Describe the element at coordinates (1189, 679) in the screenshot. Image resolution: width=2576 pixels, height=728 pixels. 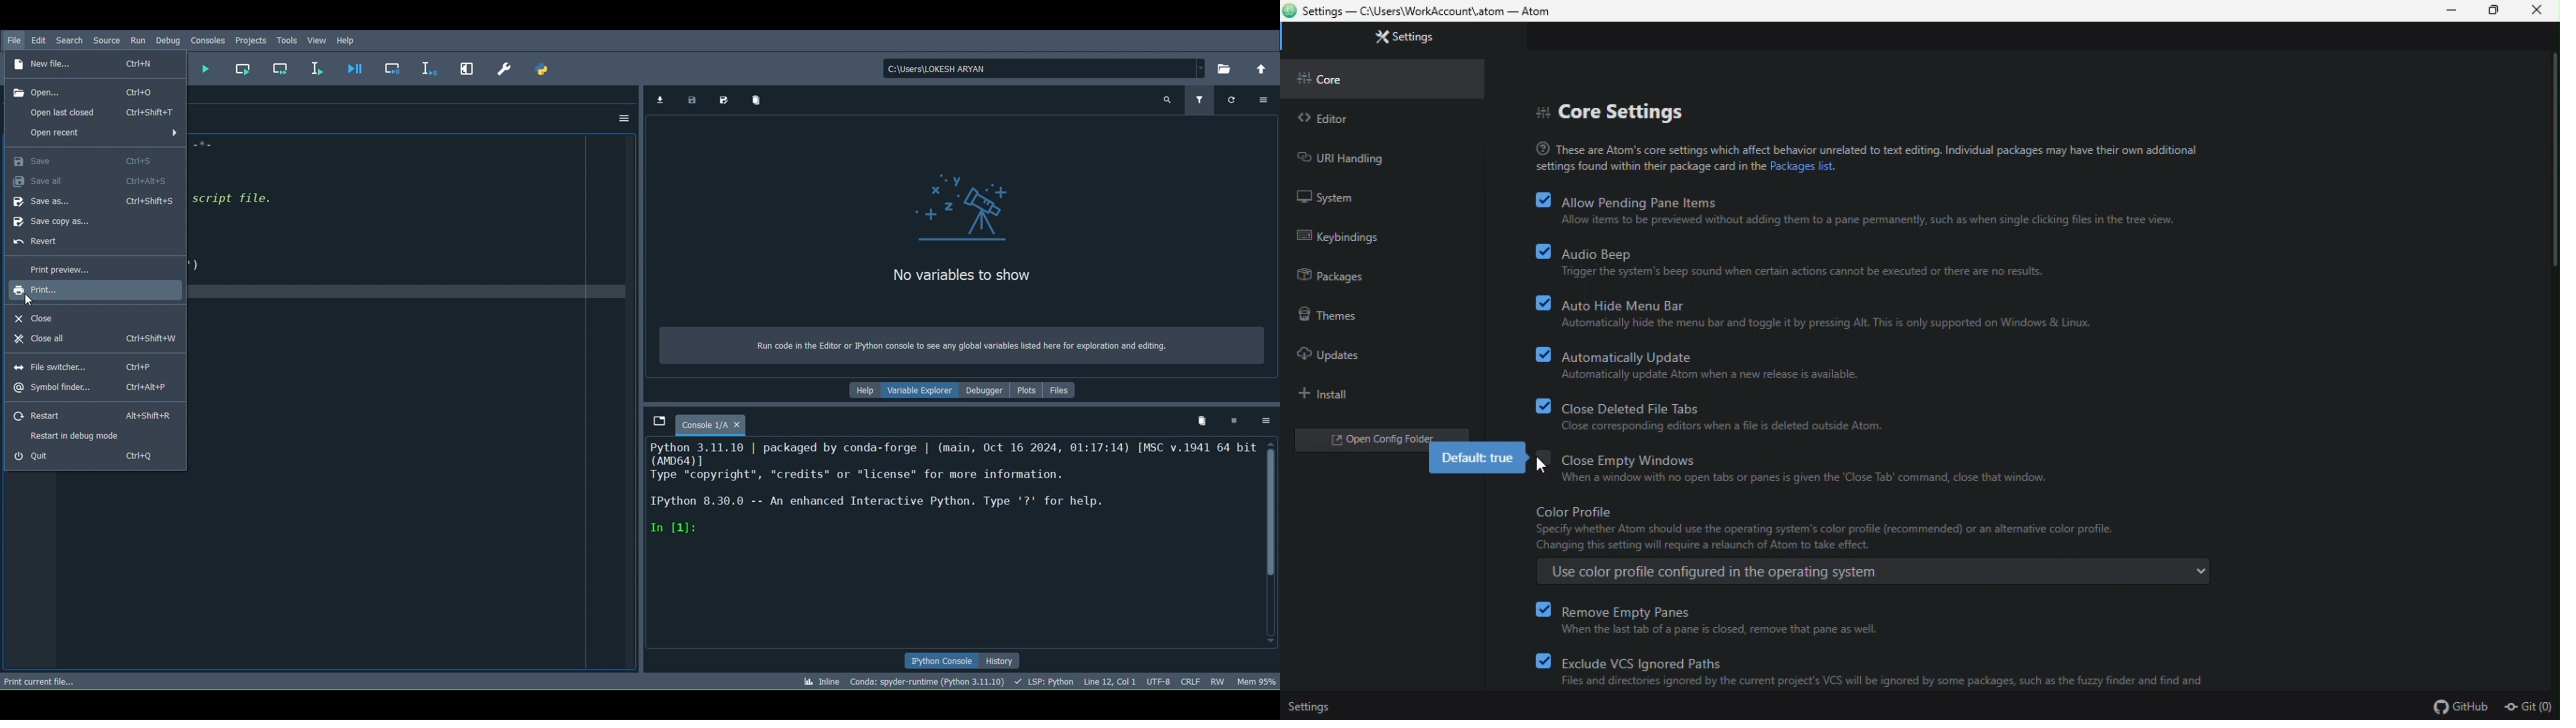
I see `File EOL status` at that location.